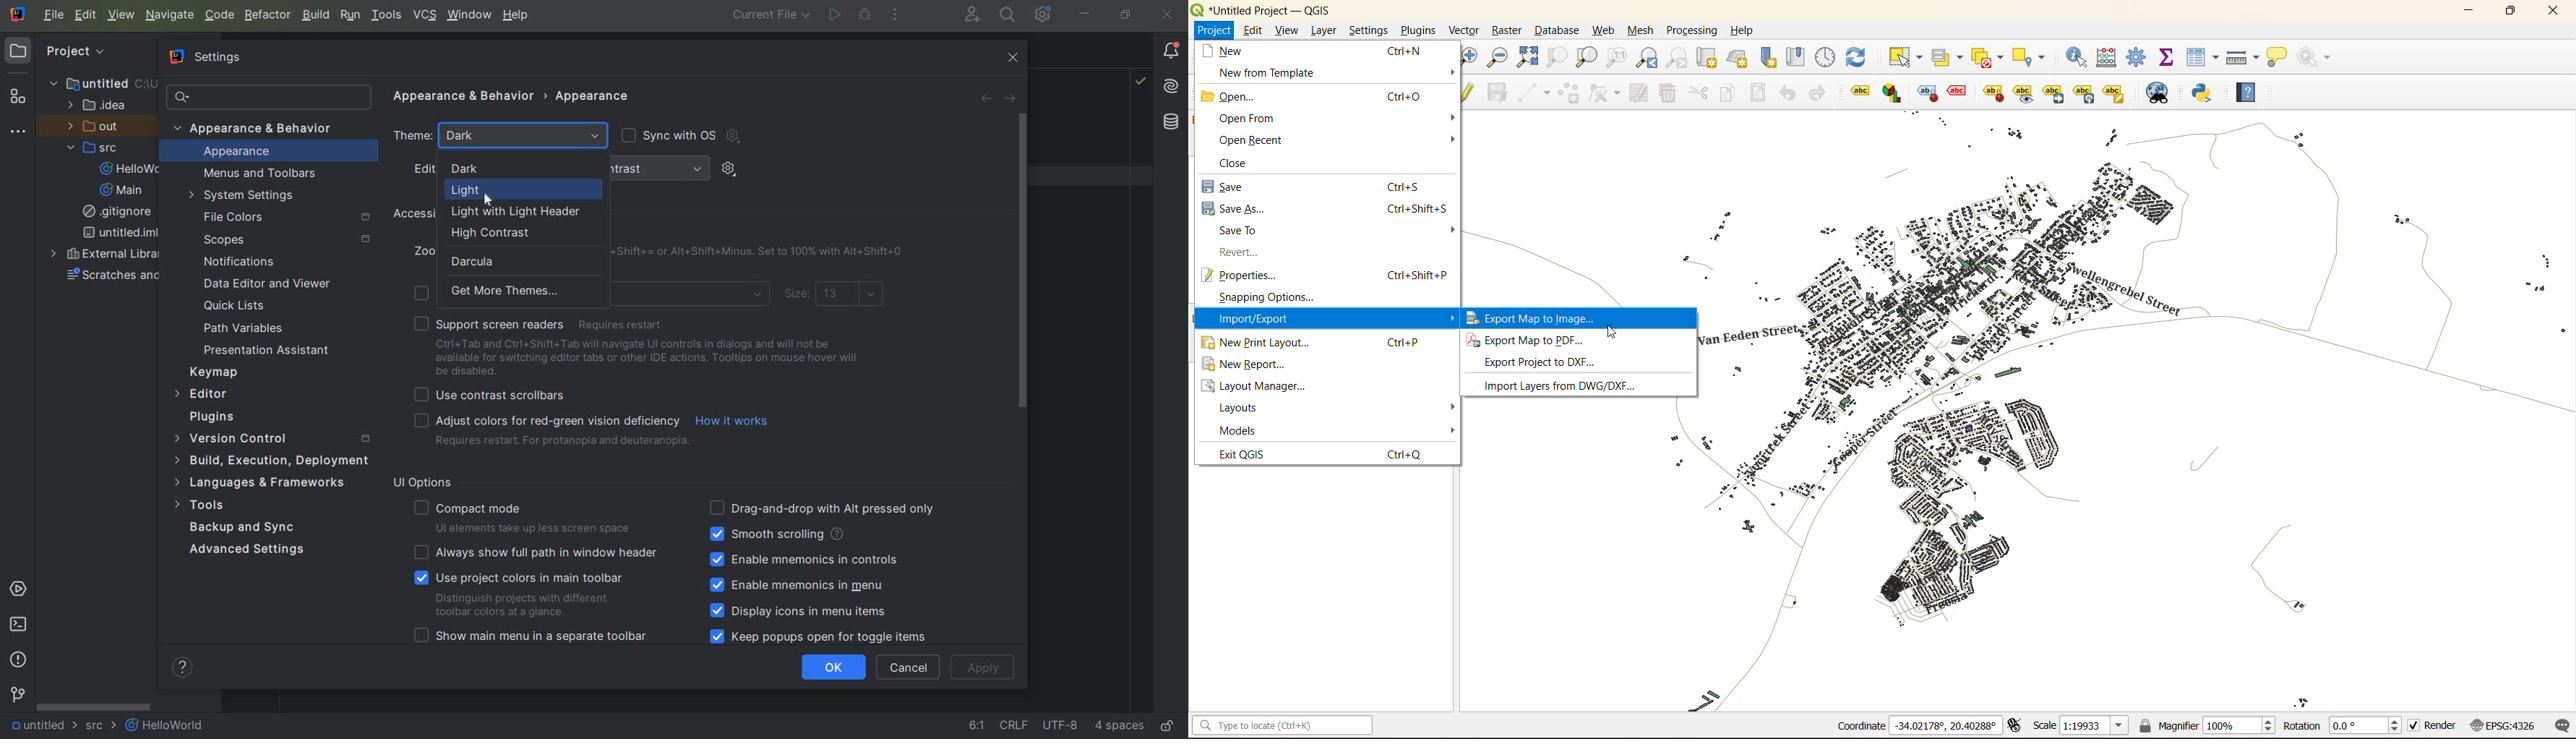  I want to click on export map to pdf, so click(1534, 341).